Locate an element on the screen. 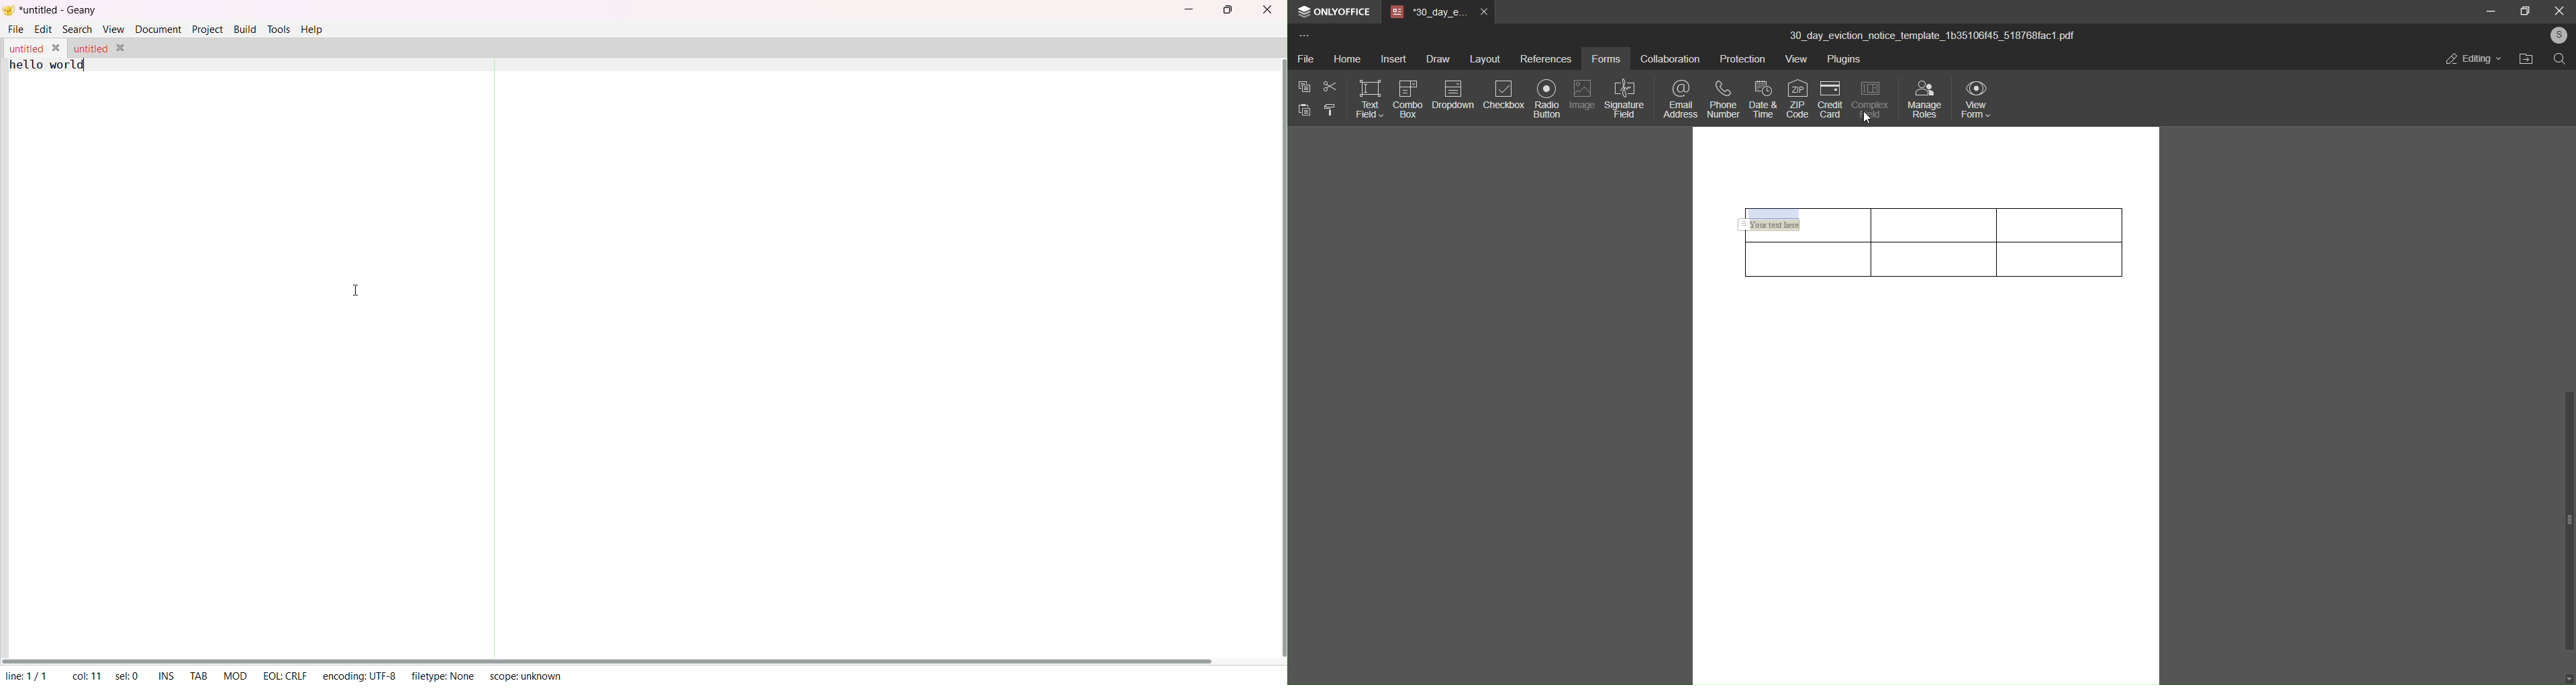  protection is located at coordinates (1741, 61).